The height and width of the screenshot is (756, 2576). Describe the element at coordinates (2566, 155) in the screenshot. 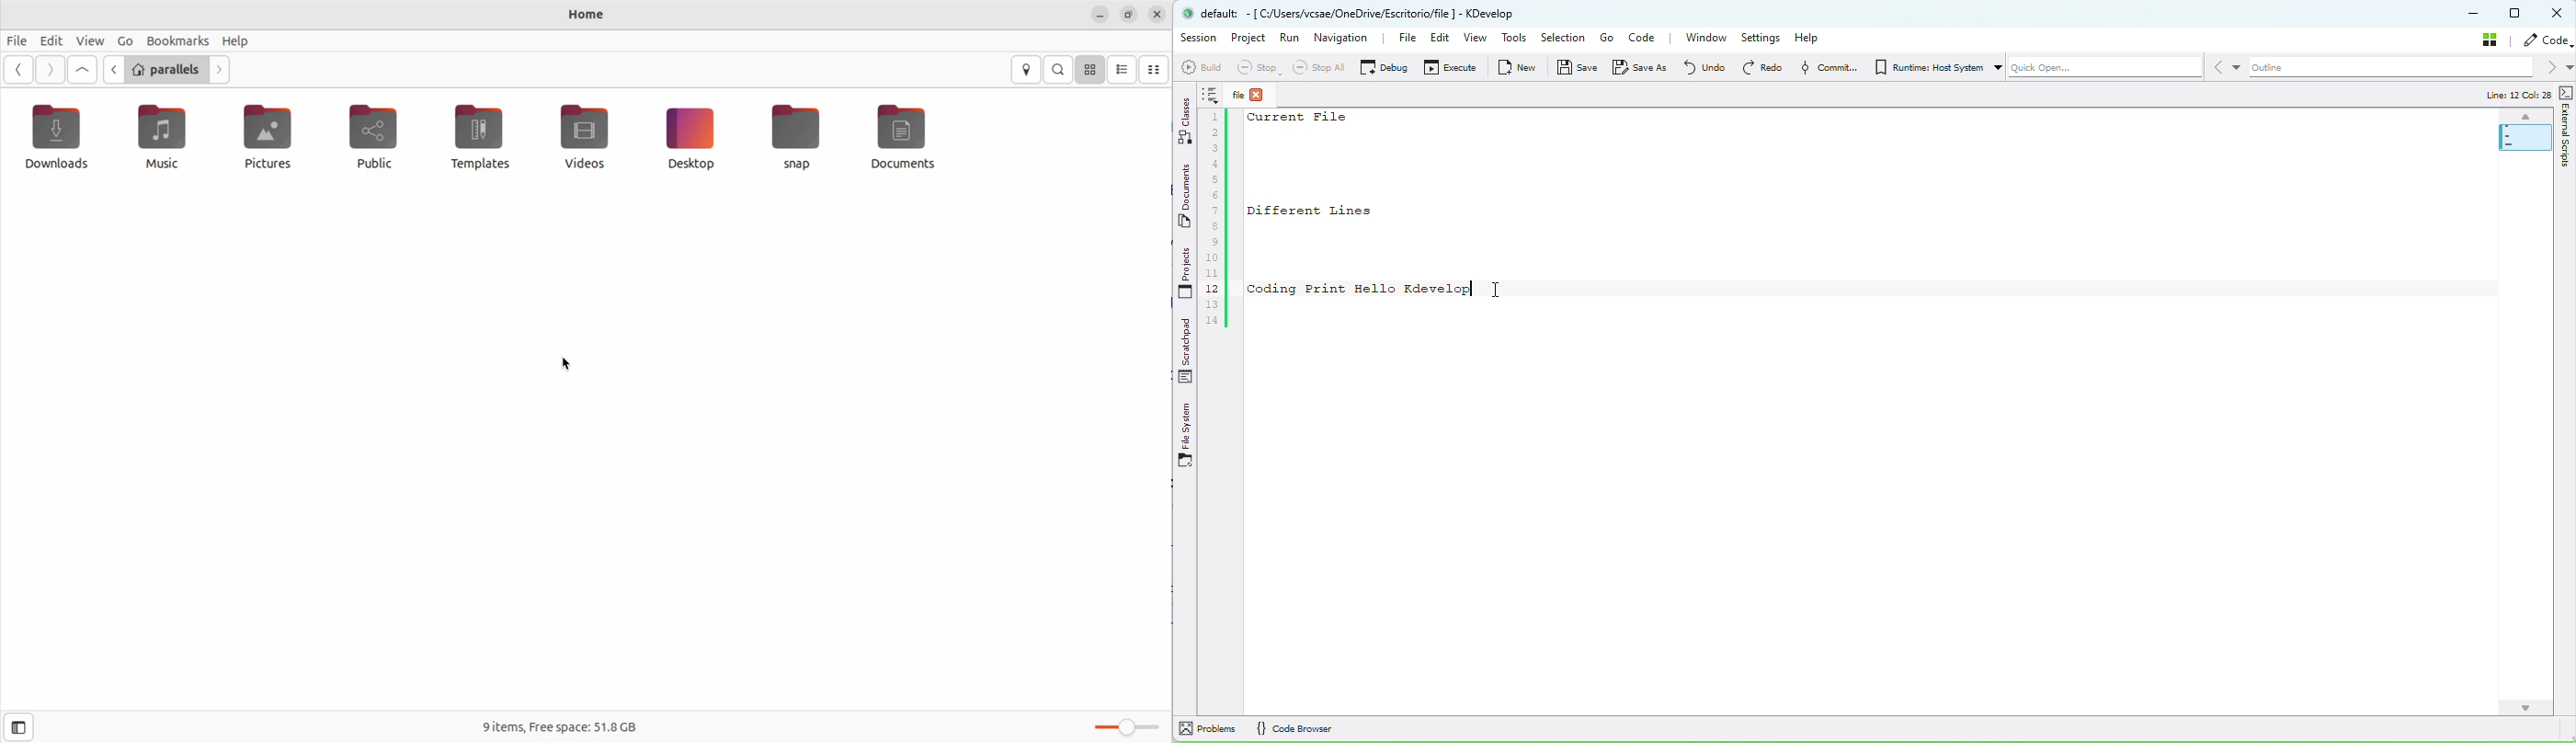

I see `external scripts` at that location.